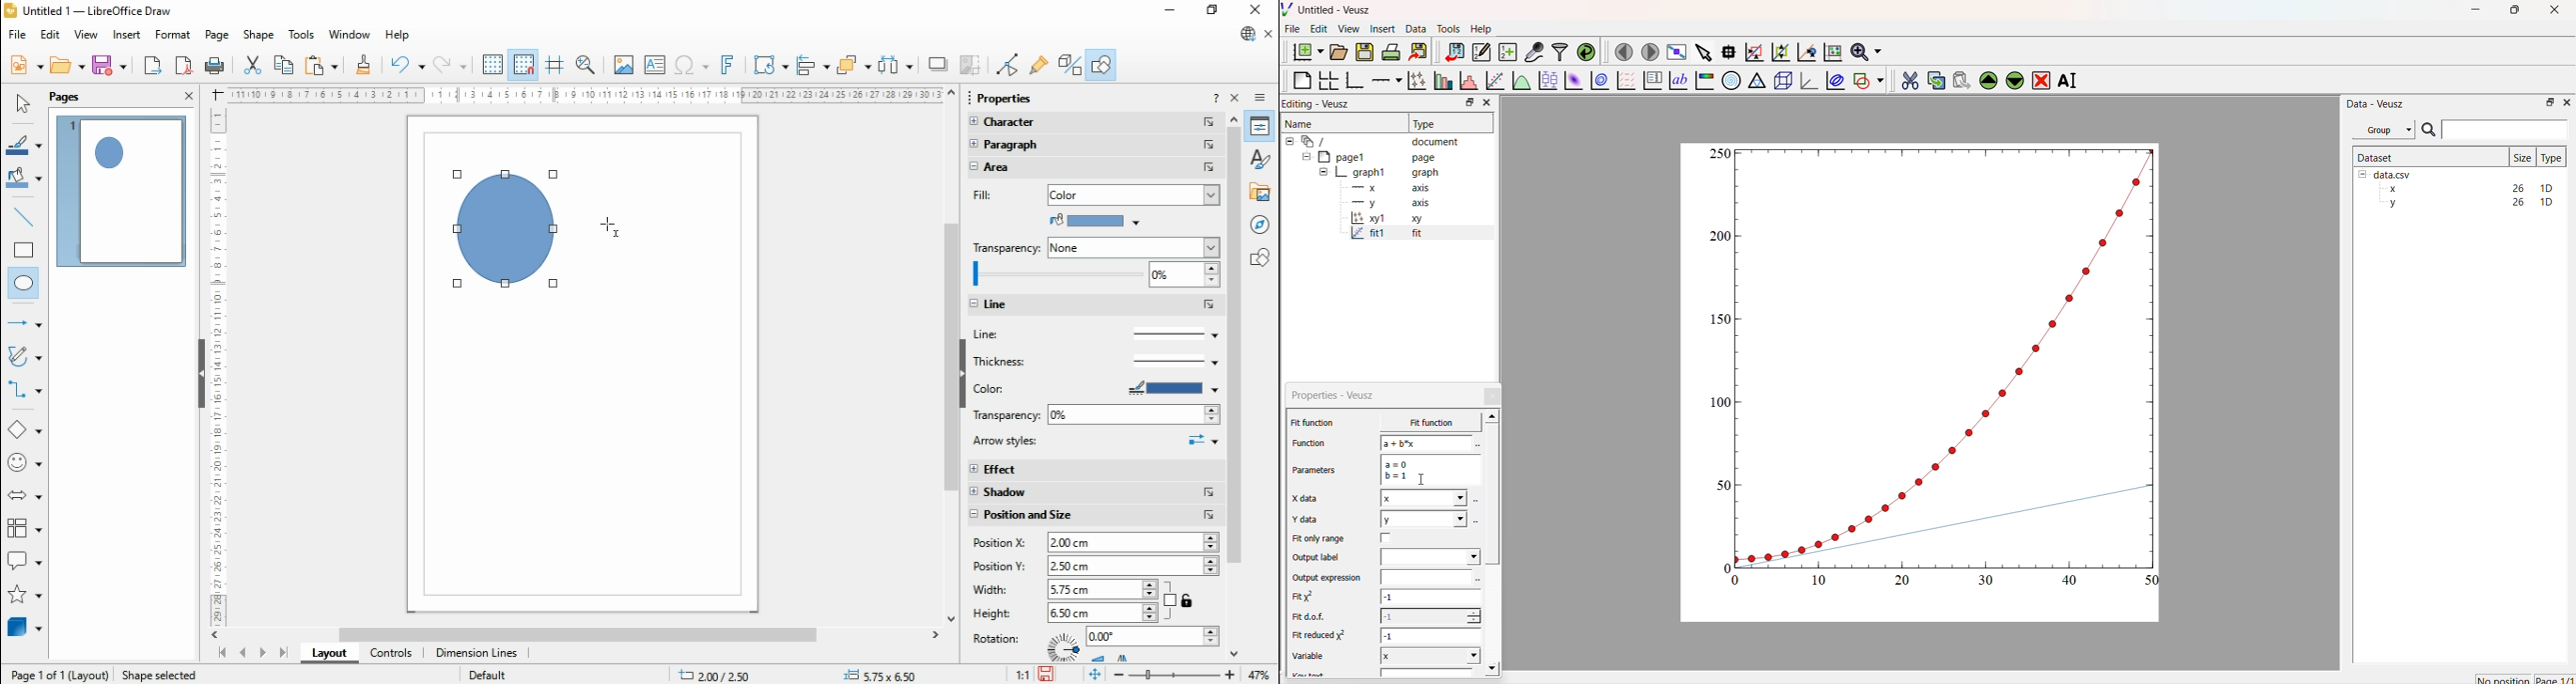 Image resolution: width=2576 pixels, height=700 pixels. I want to click on thickness, so click(1096, 360).